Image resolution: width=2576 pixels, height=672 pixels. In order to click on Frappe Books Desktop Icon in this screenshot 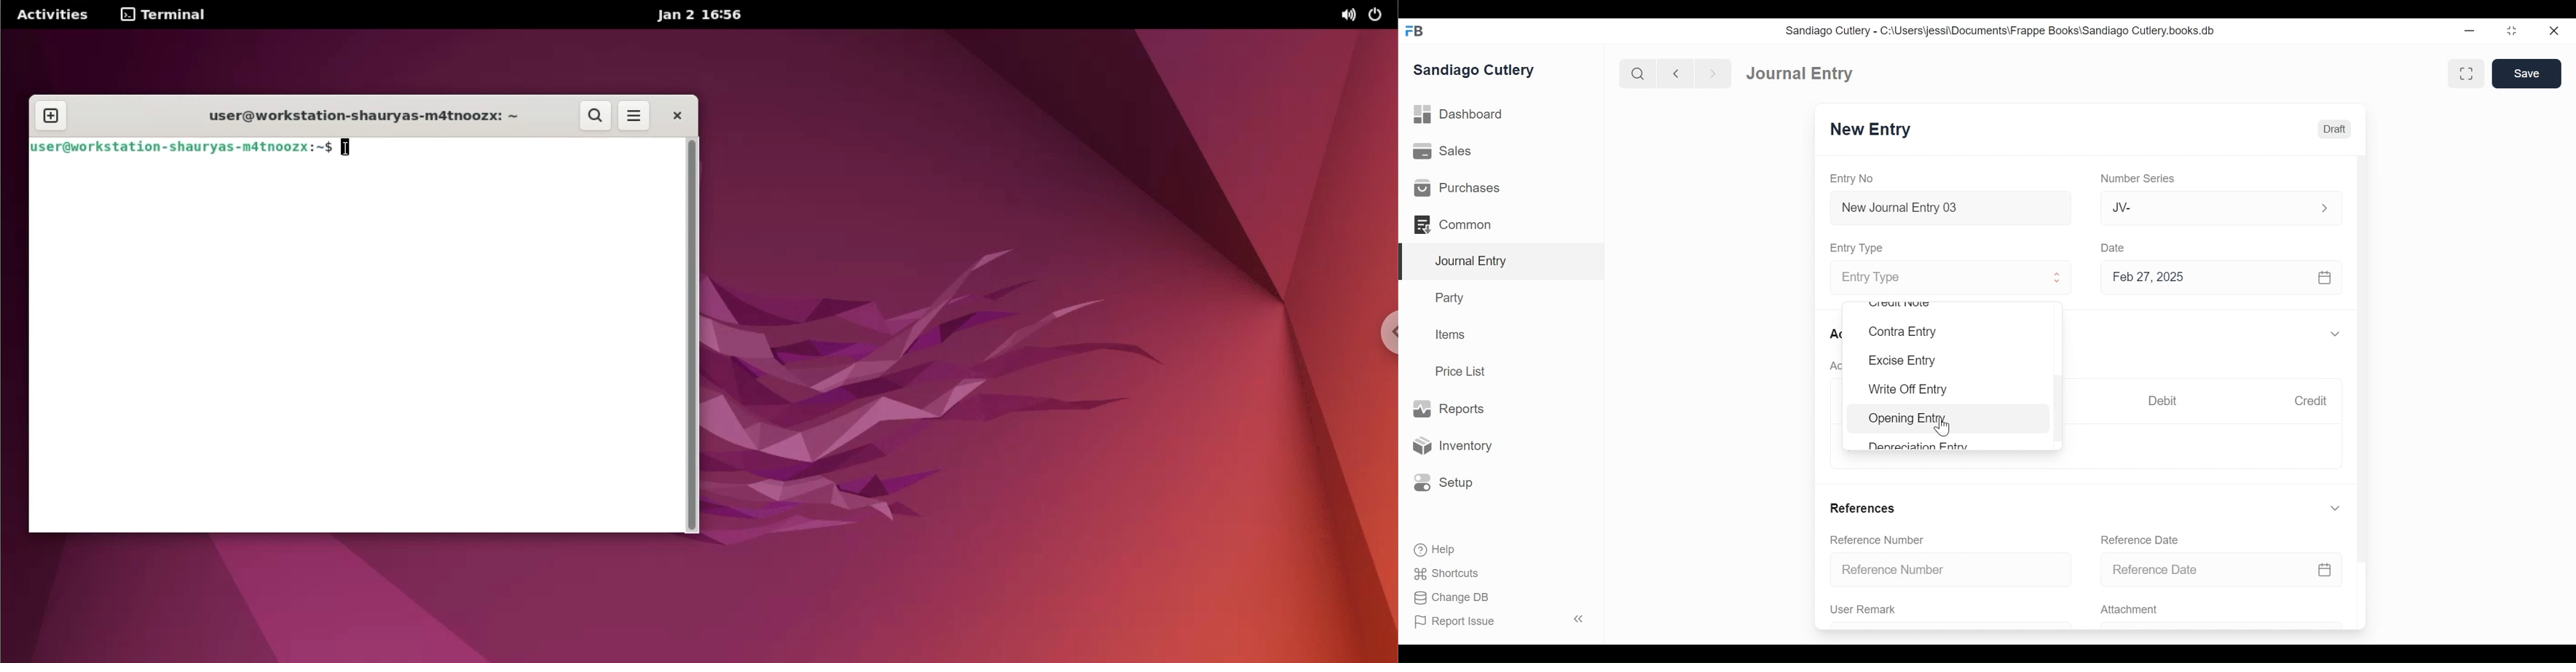, I will do `click(1414, 31)`.